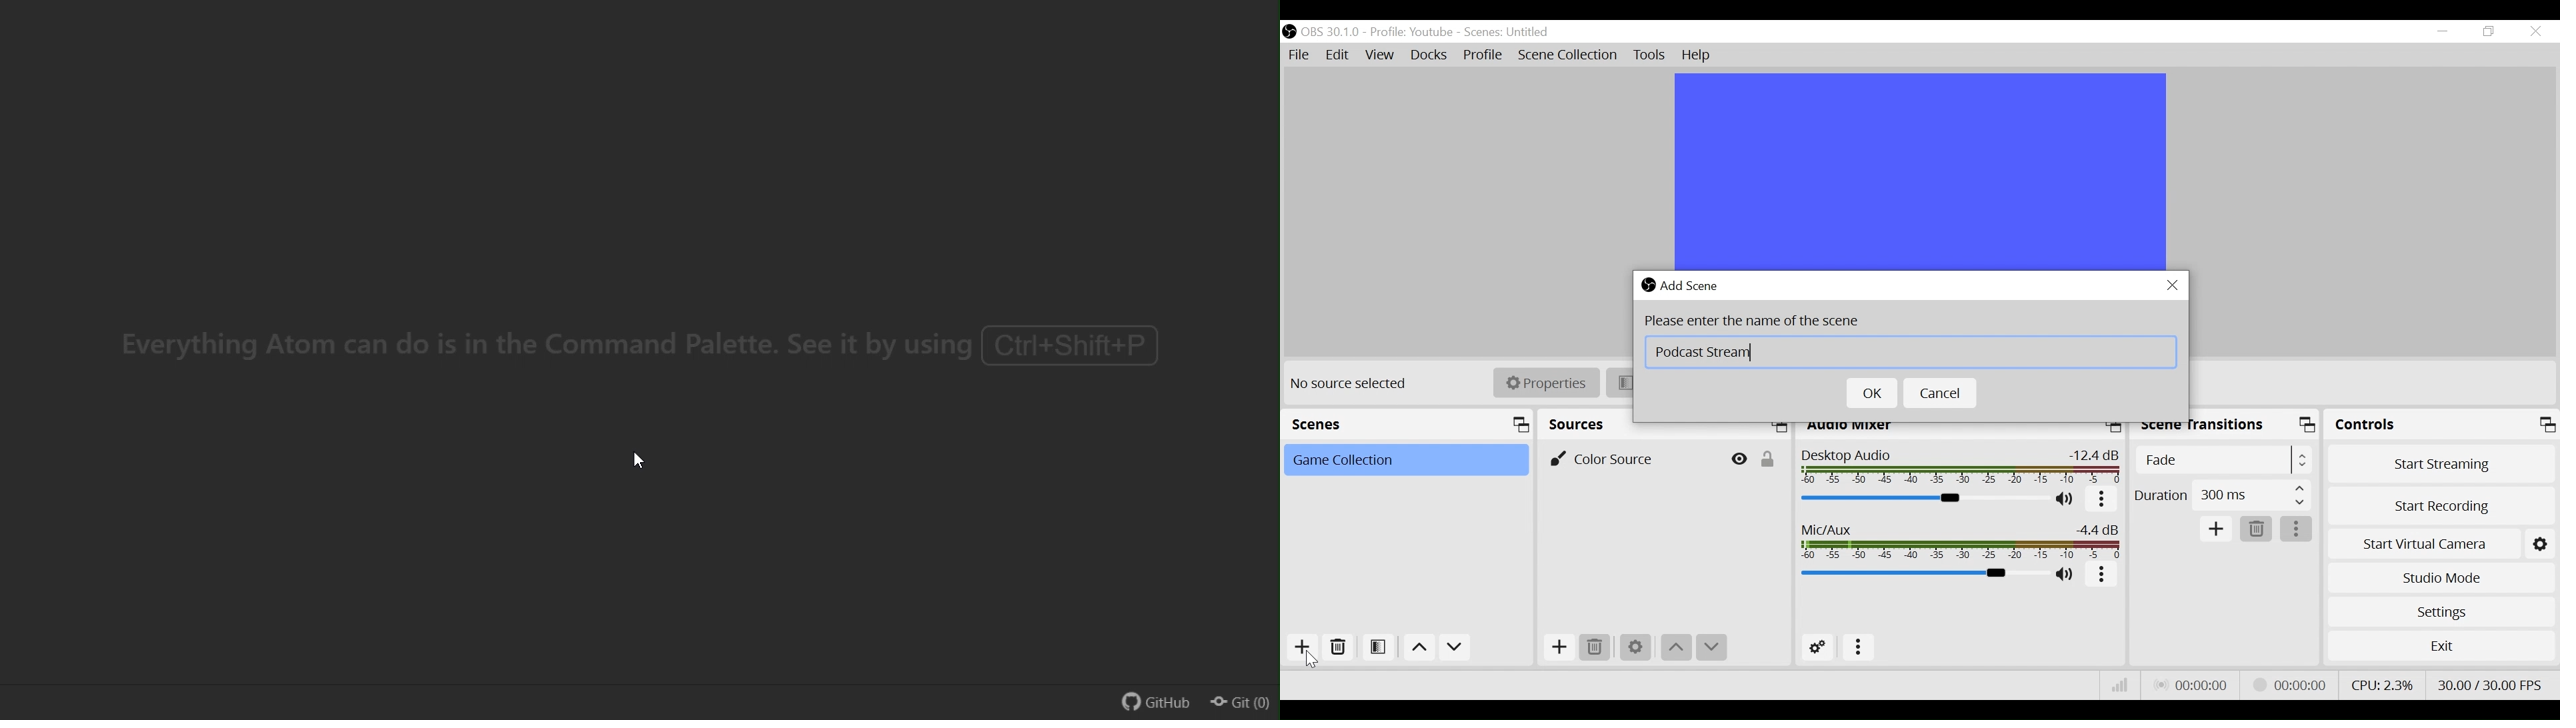 Image resolution: width=2576 pixels, height=728 pixels. I want to click on Close, so click(2535, 32).